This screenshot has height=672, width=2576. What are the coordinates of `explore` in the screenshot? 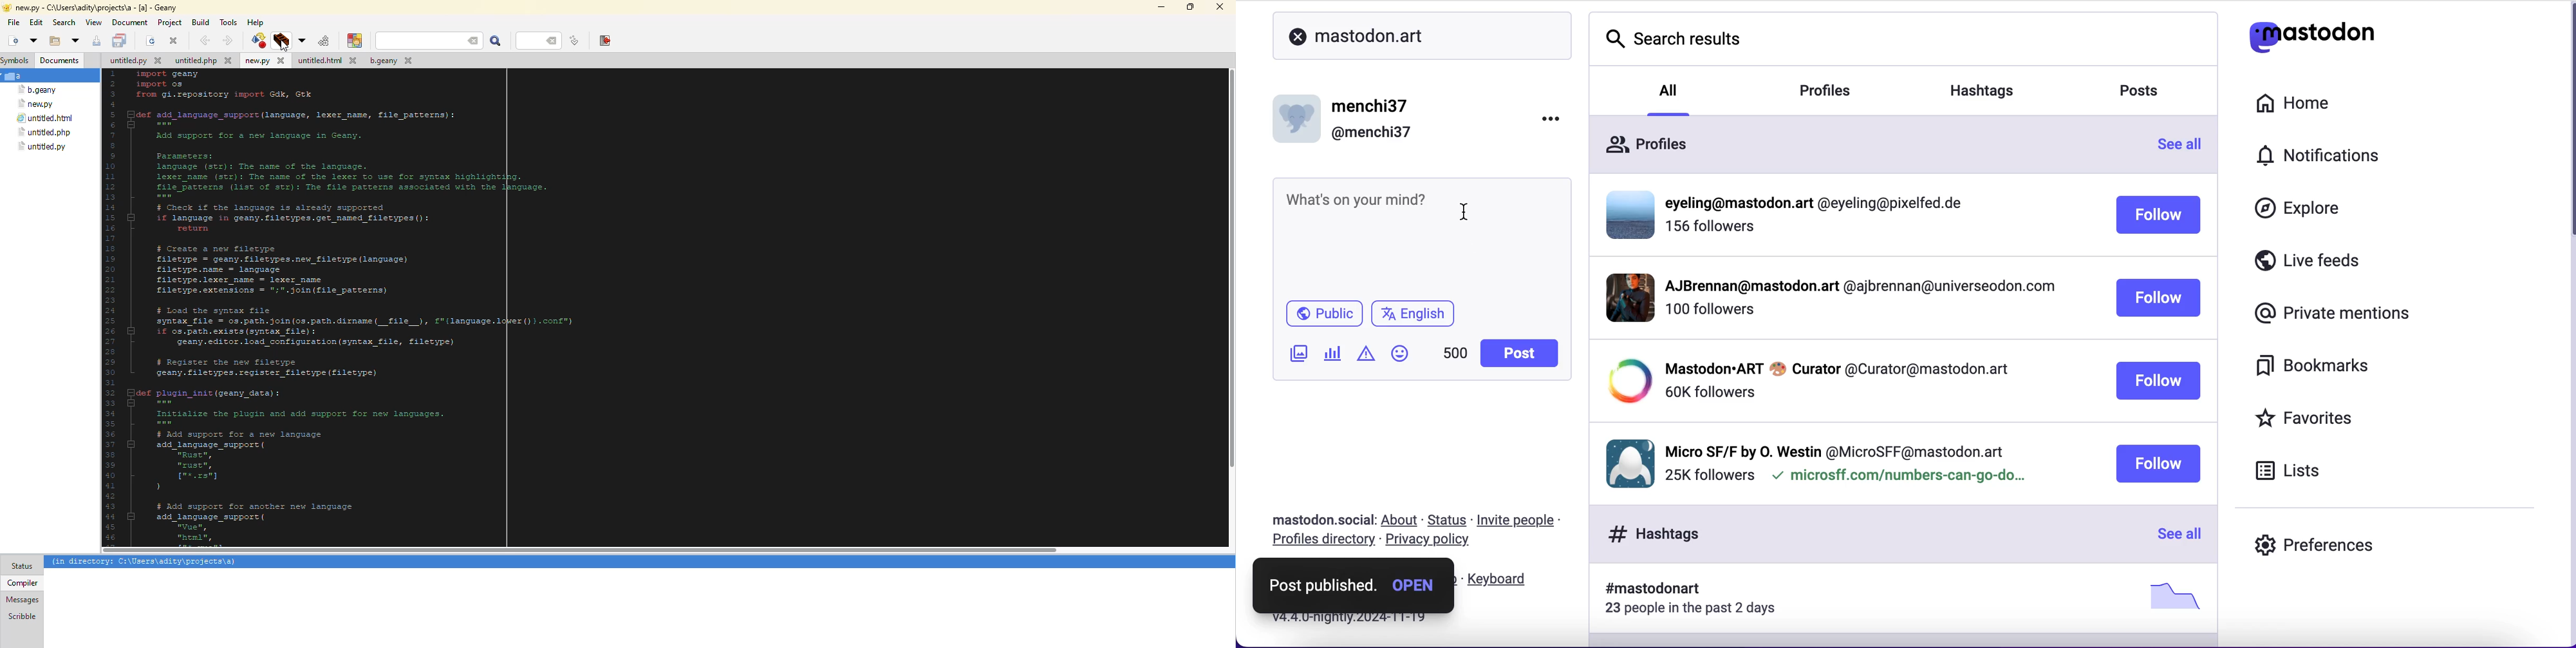 It's located at (2301, 213).